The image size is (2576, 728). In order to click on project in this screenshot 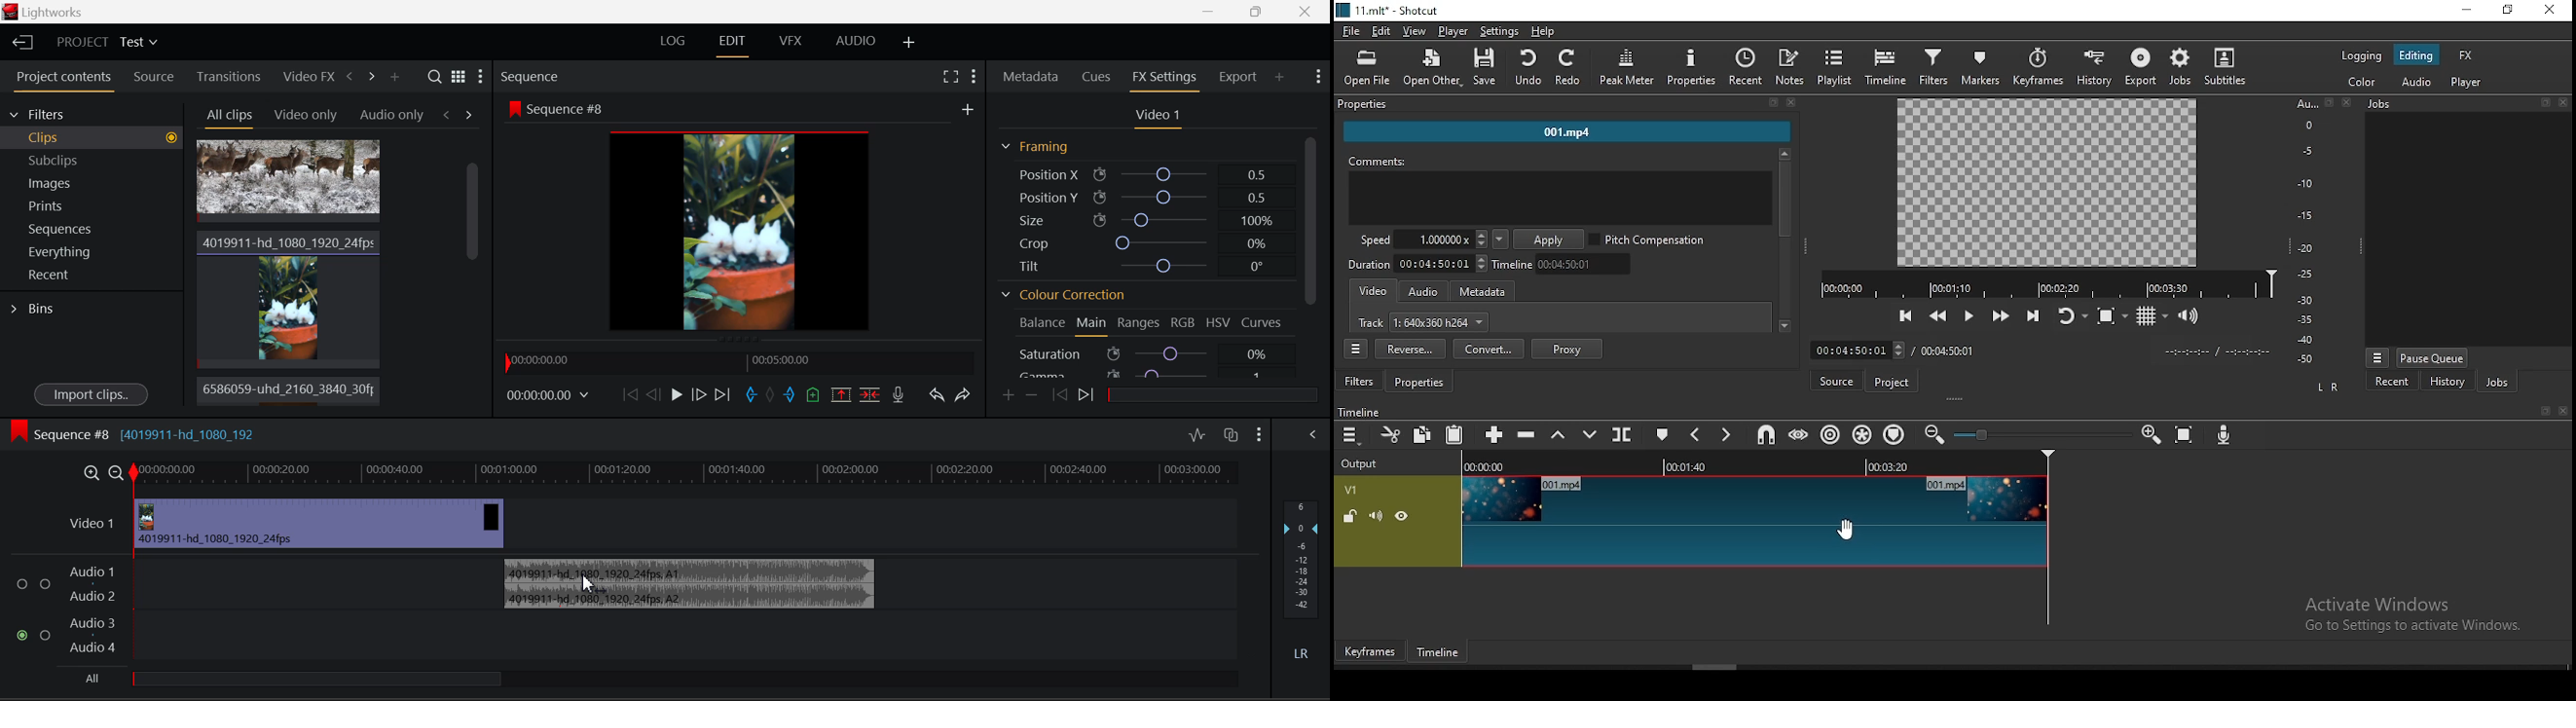, I will do `click(1894, 383)`.